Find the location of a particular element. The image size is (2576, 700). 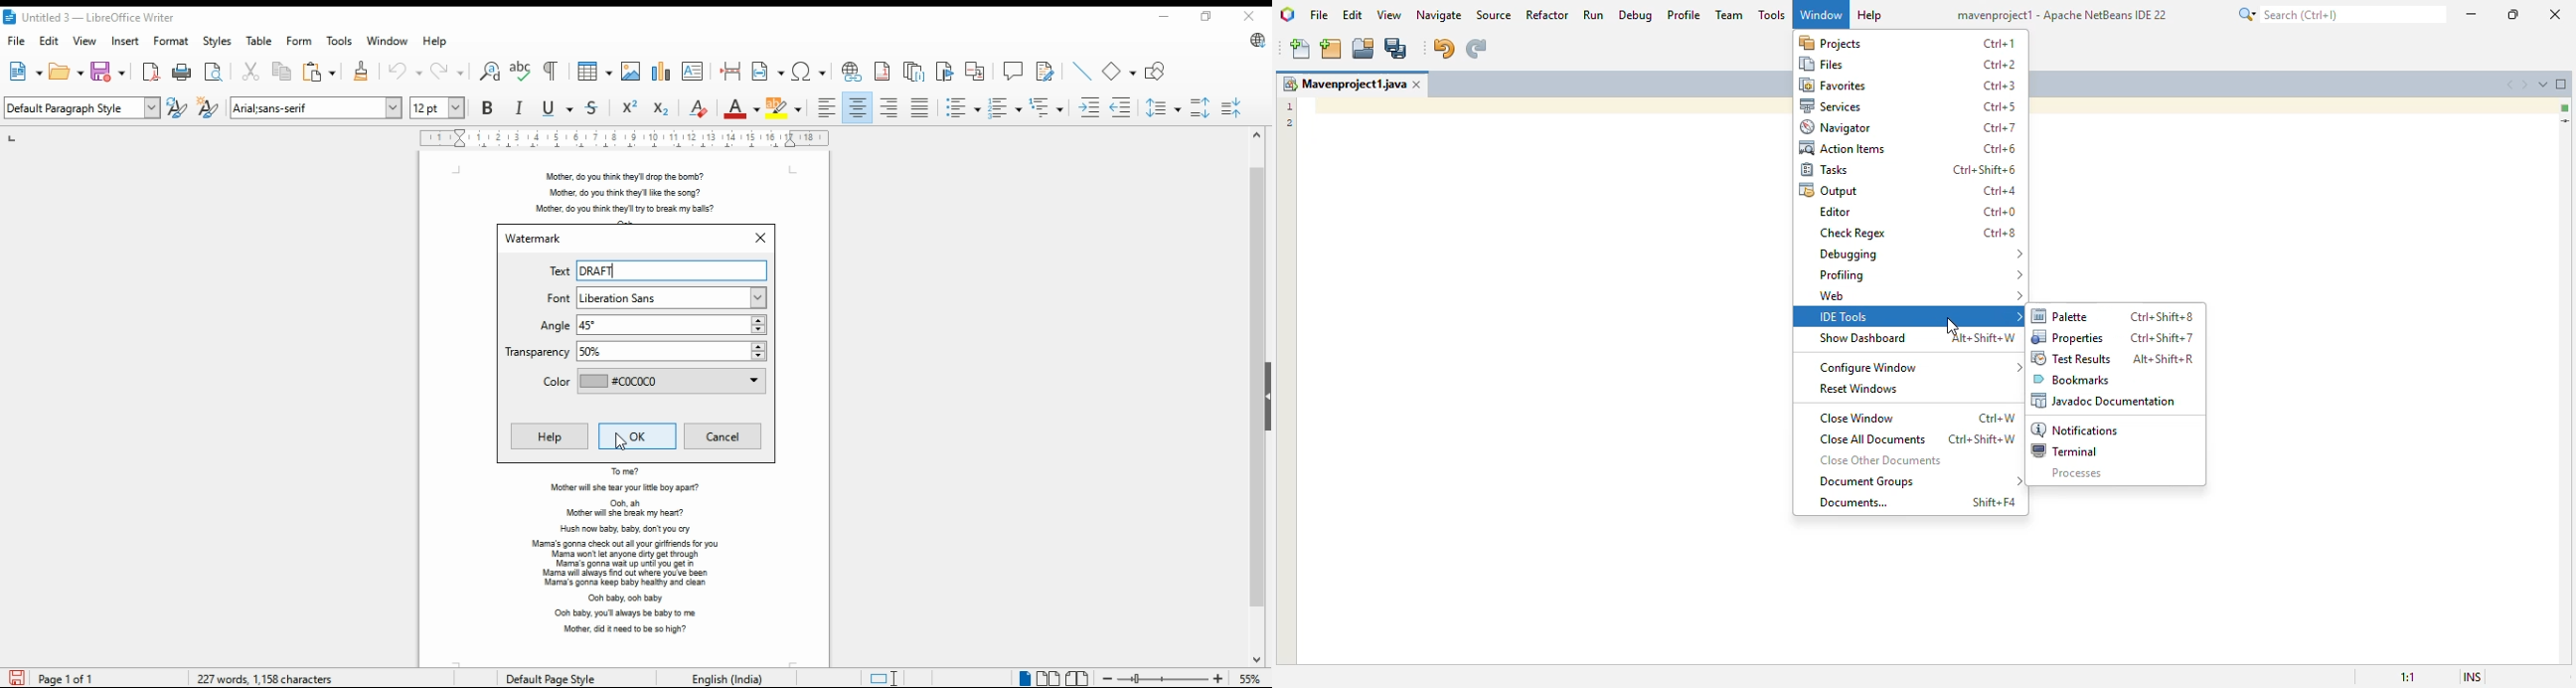

font size is located at coordinates (439, 107).